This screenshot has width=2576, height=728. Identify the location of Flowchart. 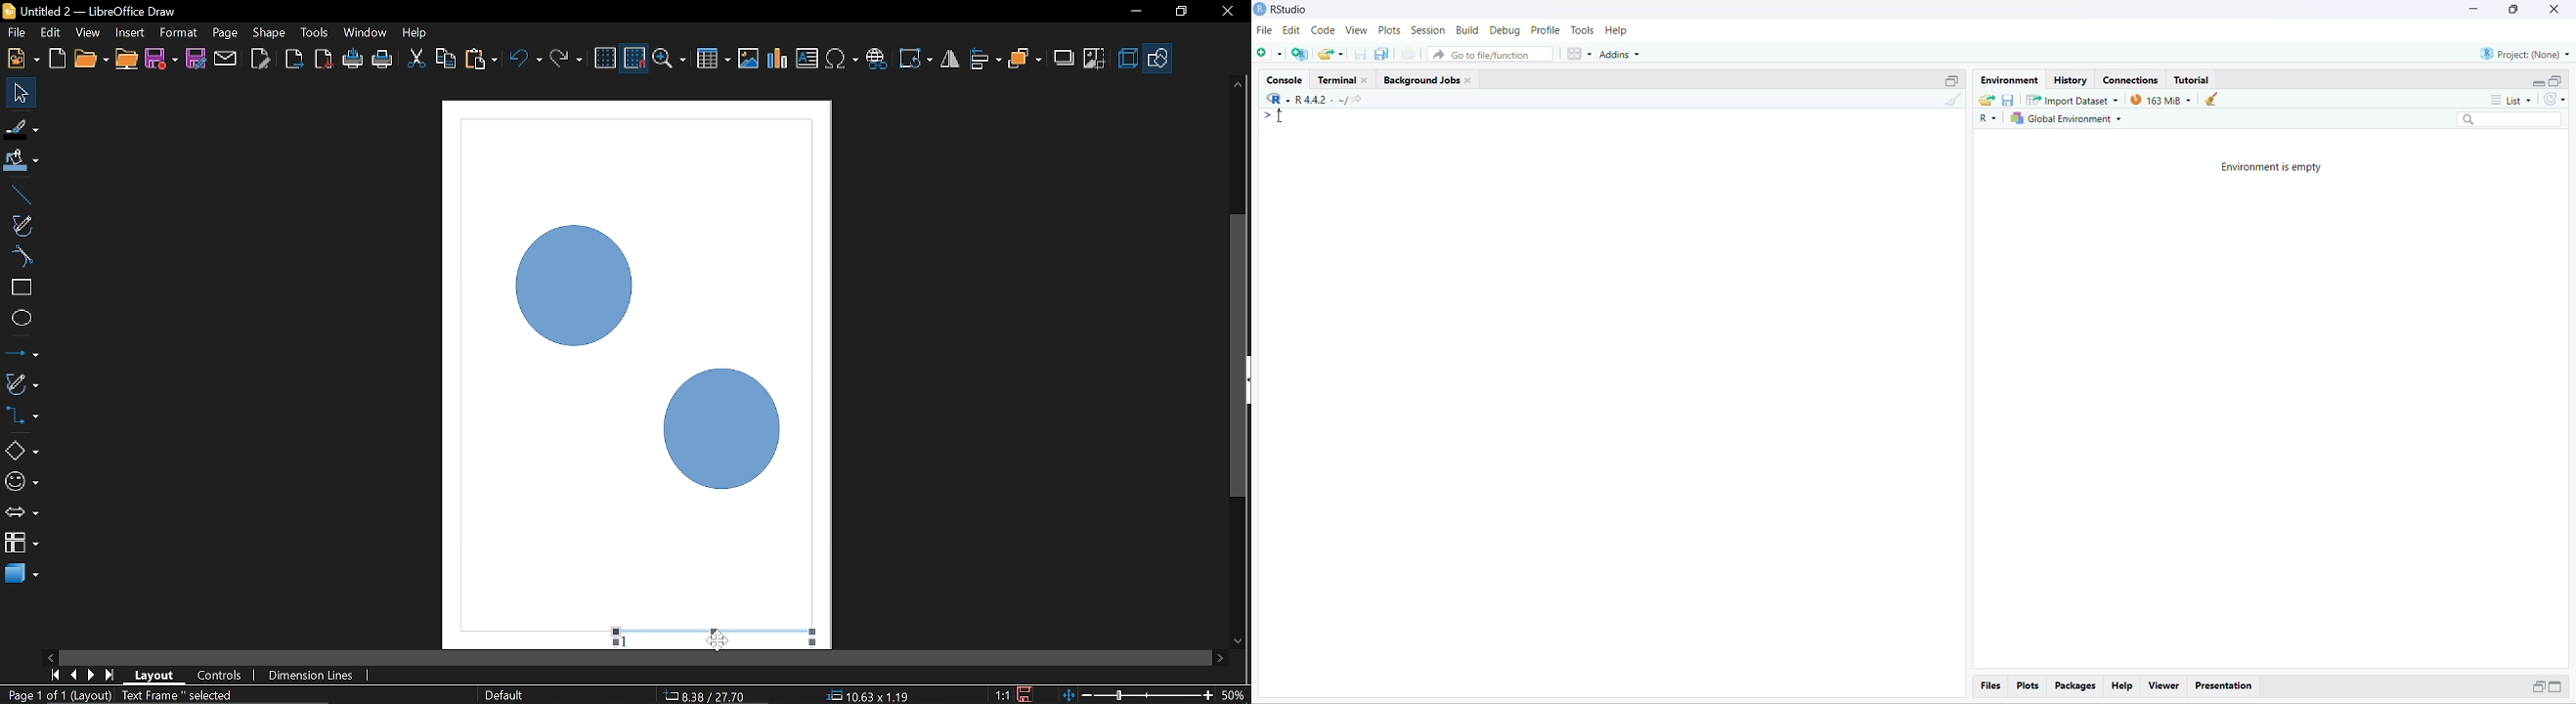
(22, 540).